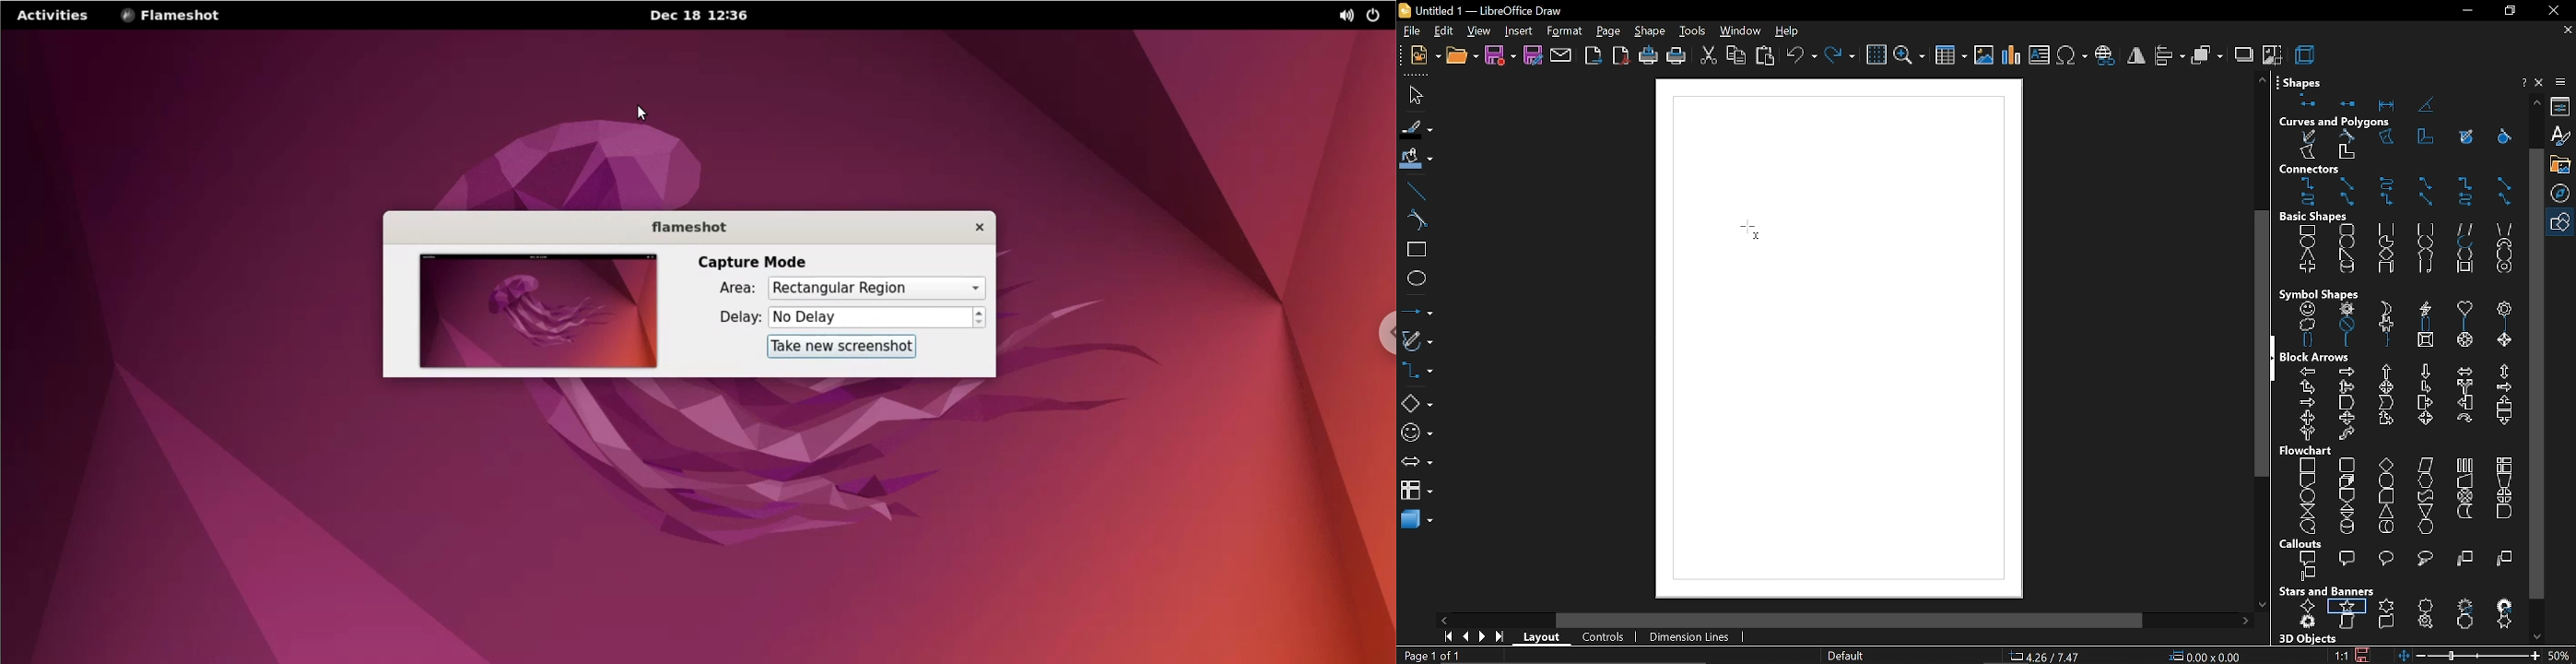  Describe the element at coordinates (2207, 56) in the screenshot. I see `arrange` at that location.